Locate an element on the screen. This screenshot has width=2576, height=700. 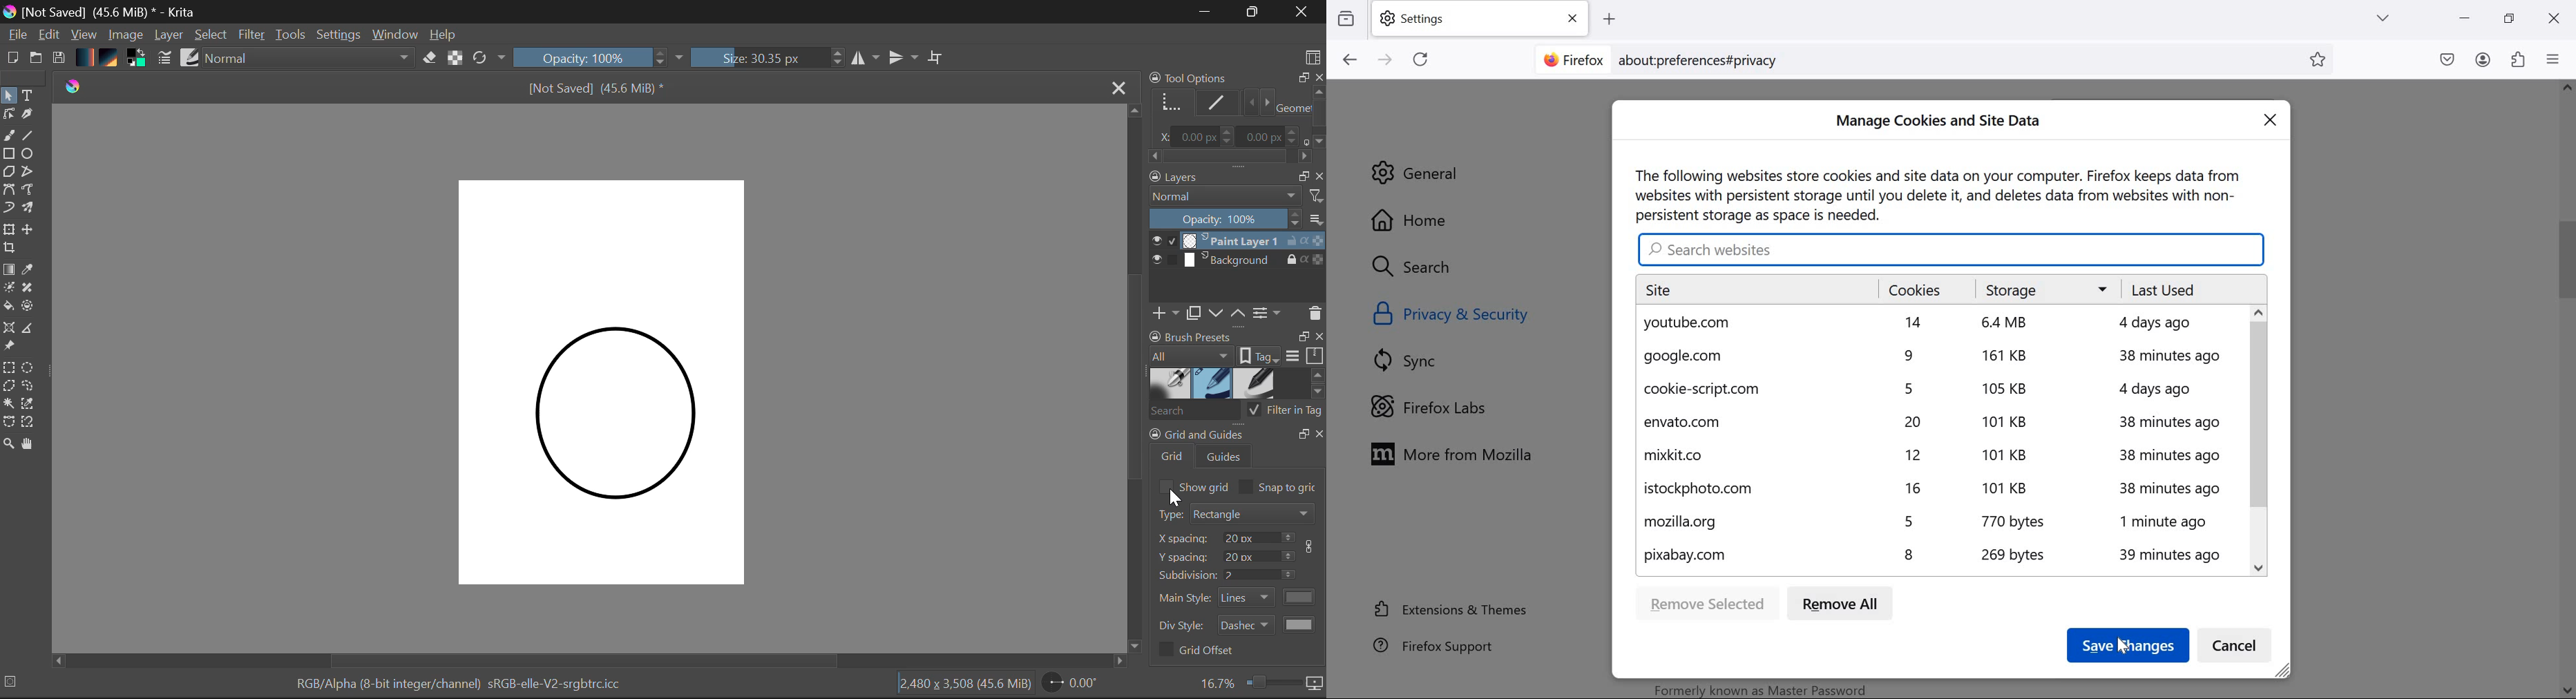
Minimize is located at coordinates (1253, 12).